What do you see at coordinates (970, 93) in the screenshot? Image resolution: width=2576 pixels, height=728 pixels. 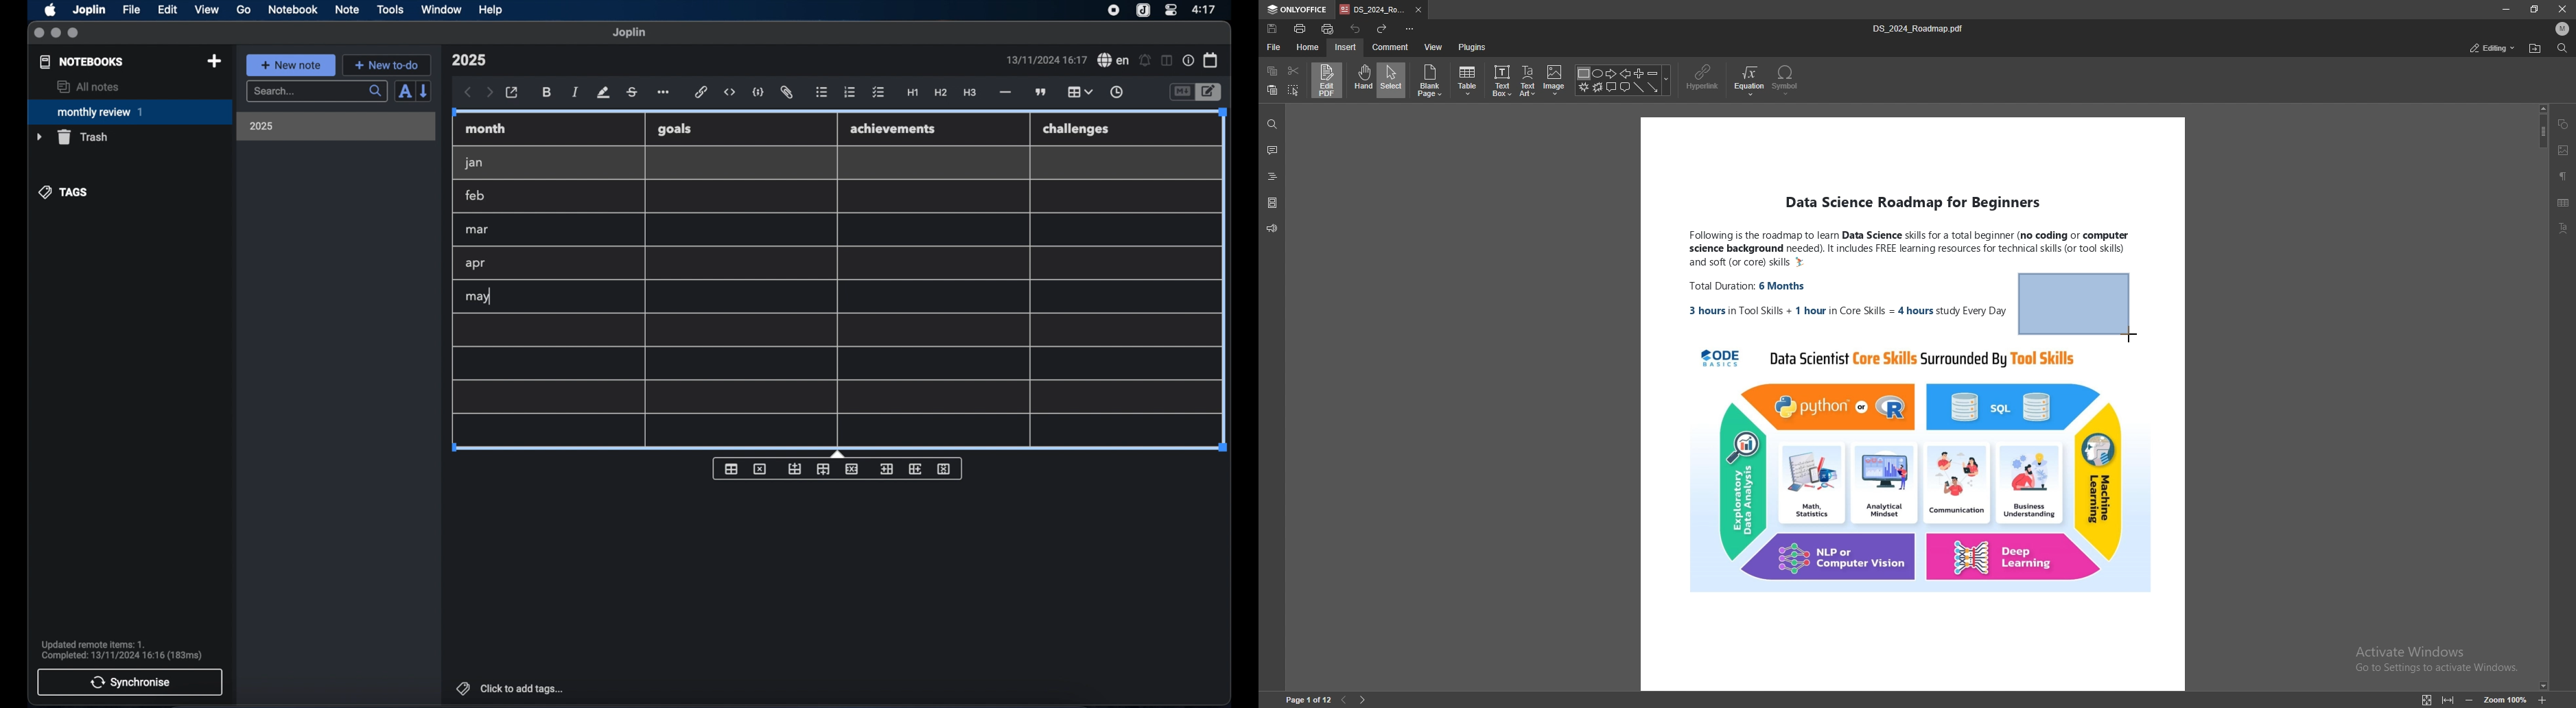 I see `heading 3` at bounding box center [970, 93].